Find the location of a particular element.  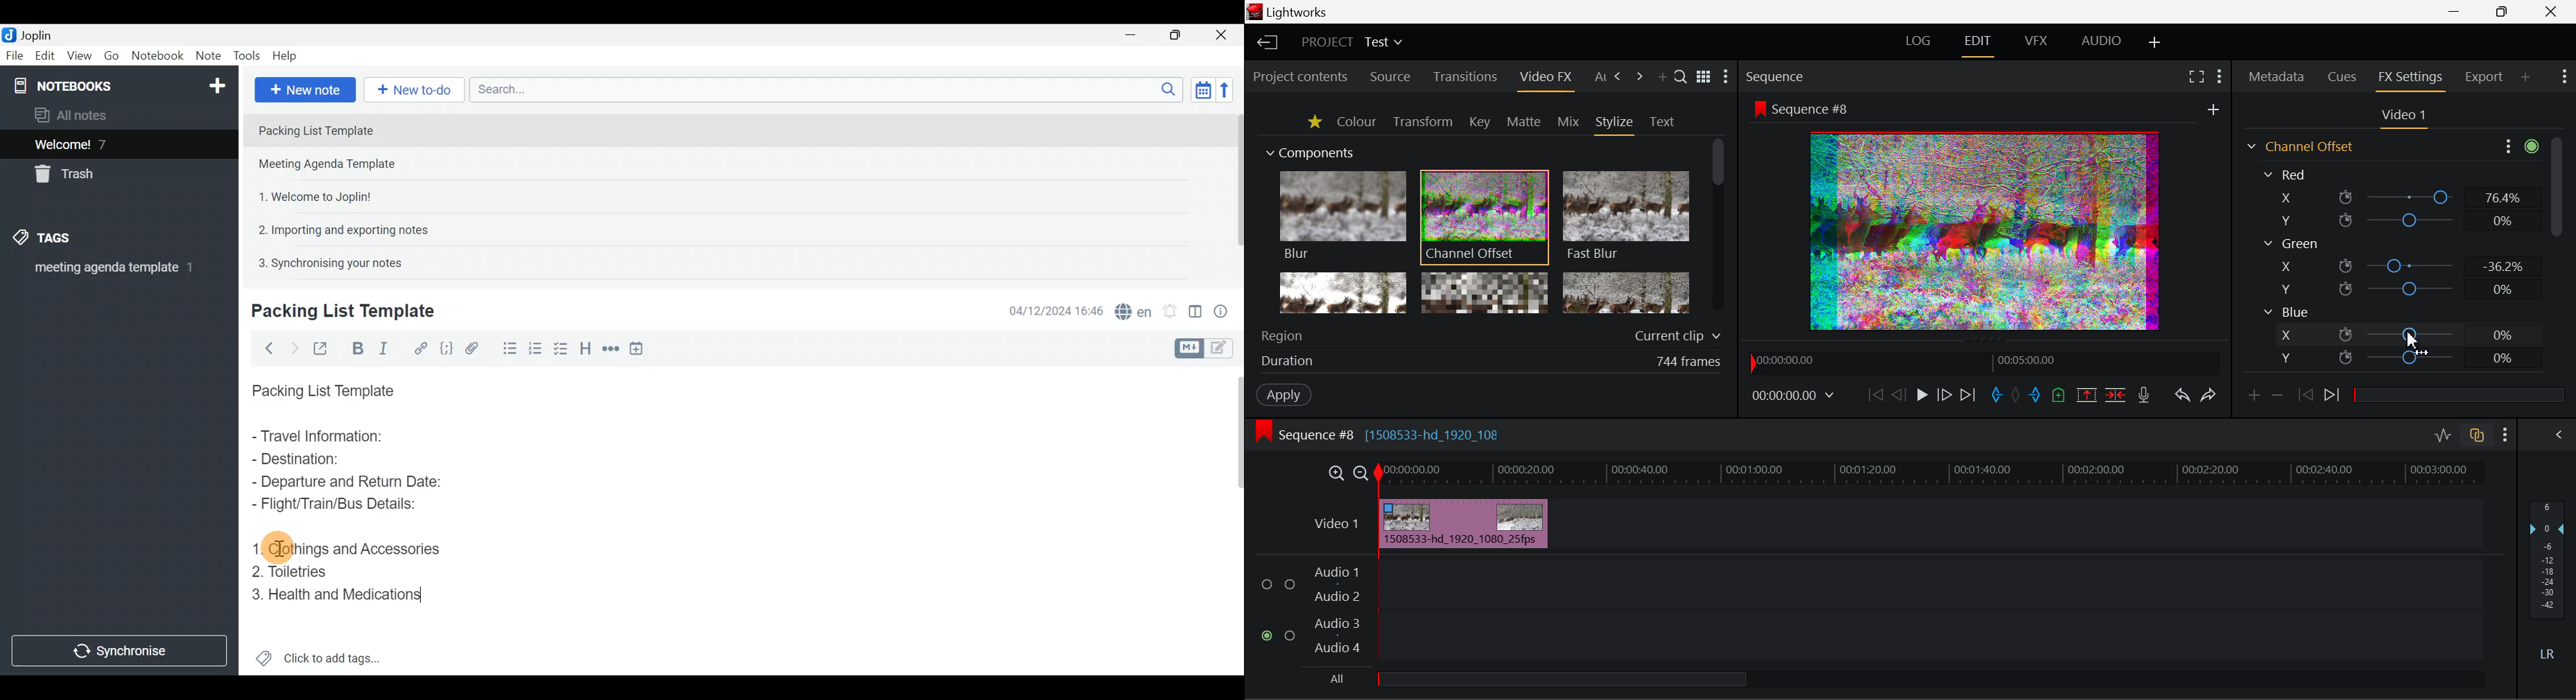

Synchronise is located at coordinates (121, 653).